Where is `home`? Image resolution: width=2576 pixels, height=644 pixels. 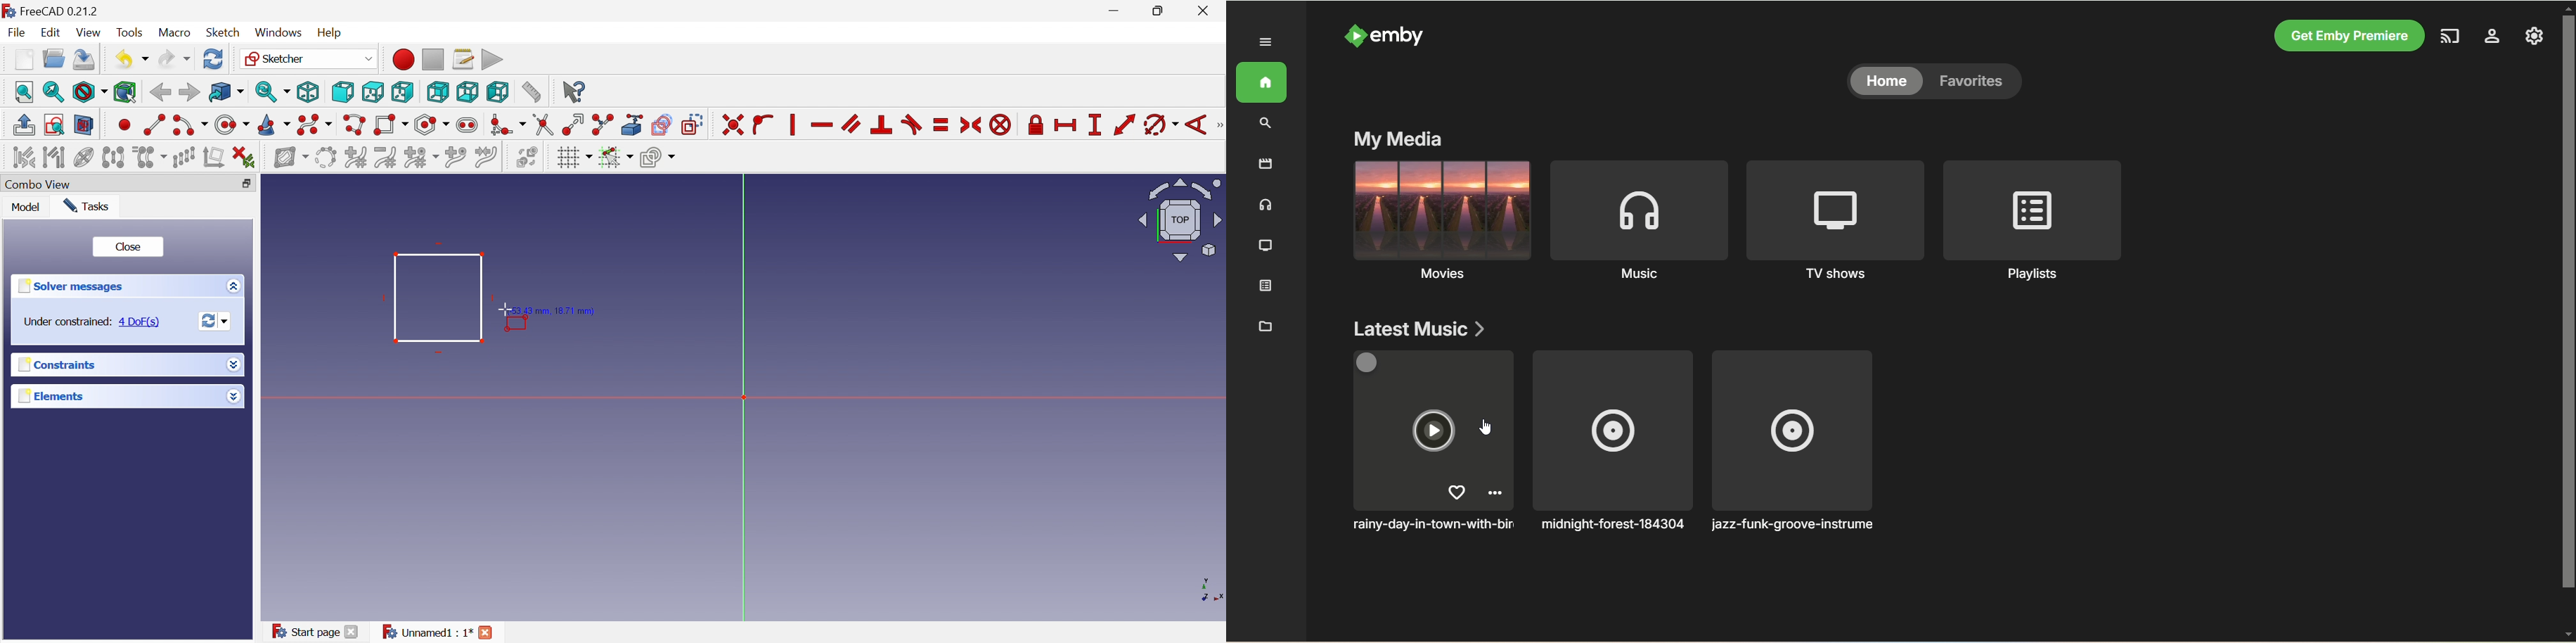
home is located at coordinates (1265, 83).